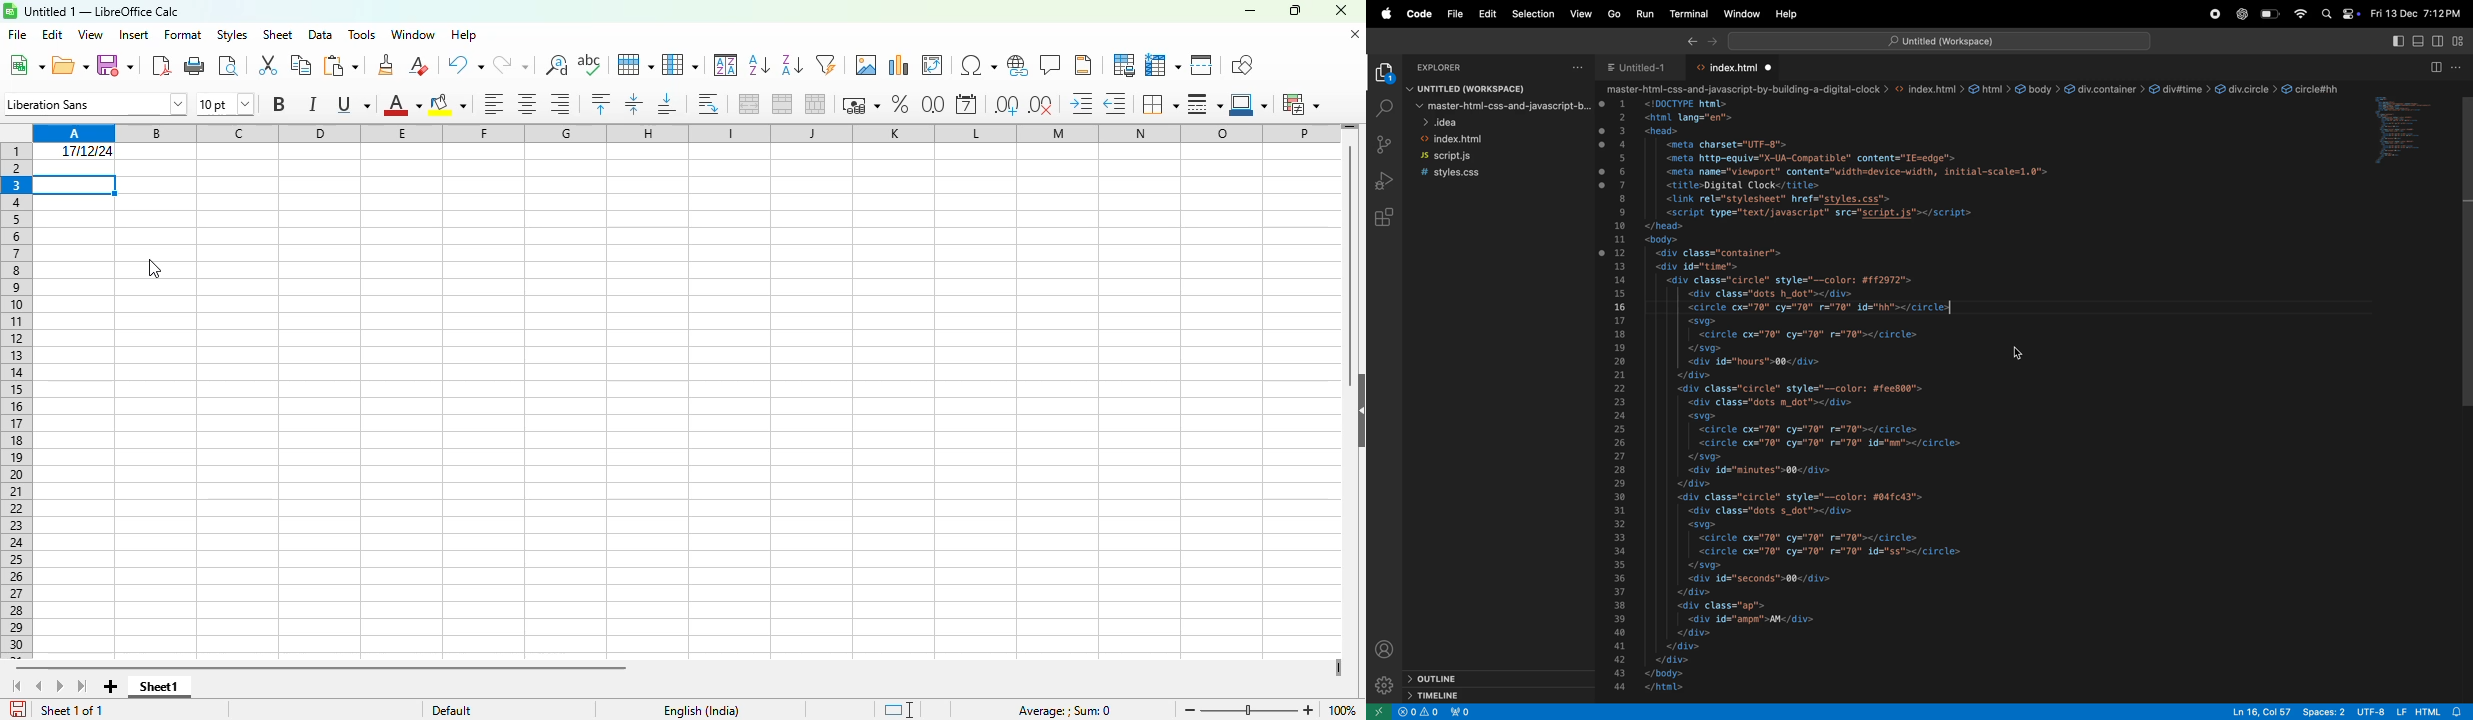 Image resolution: width=2492 pixels, height=728 pixels. I want to click on insert, so click(134, 34).